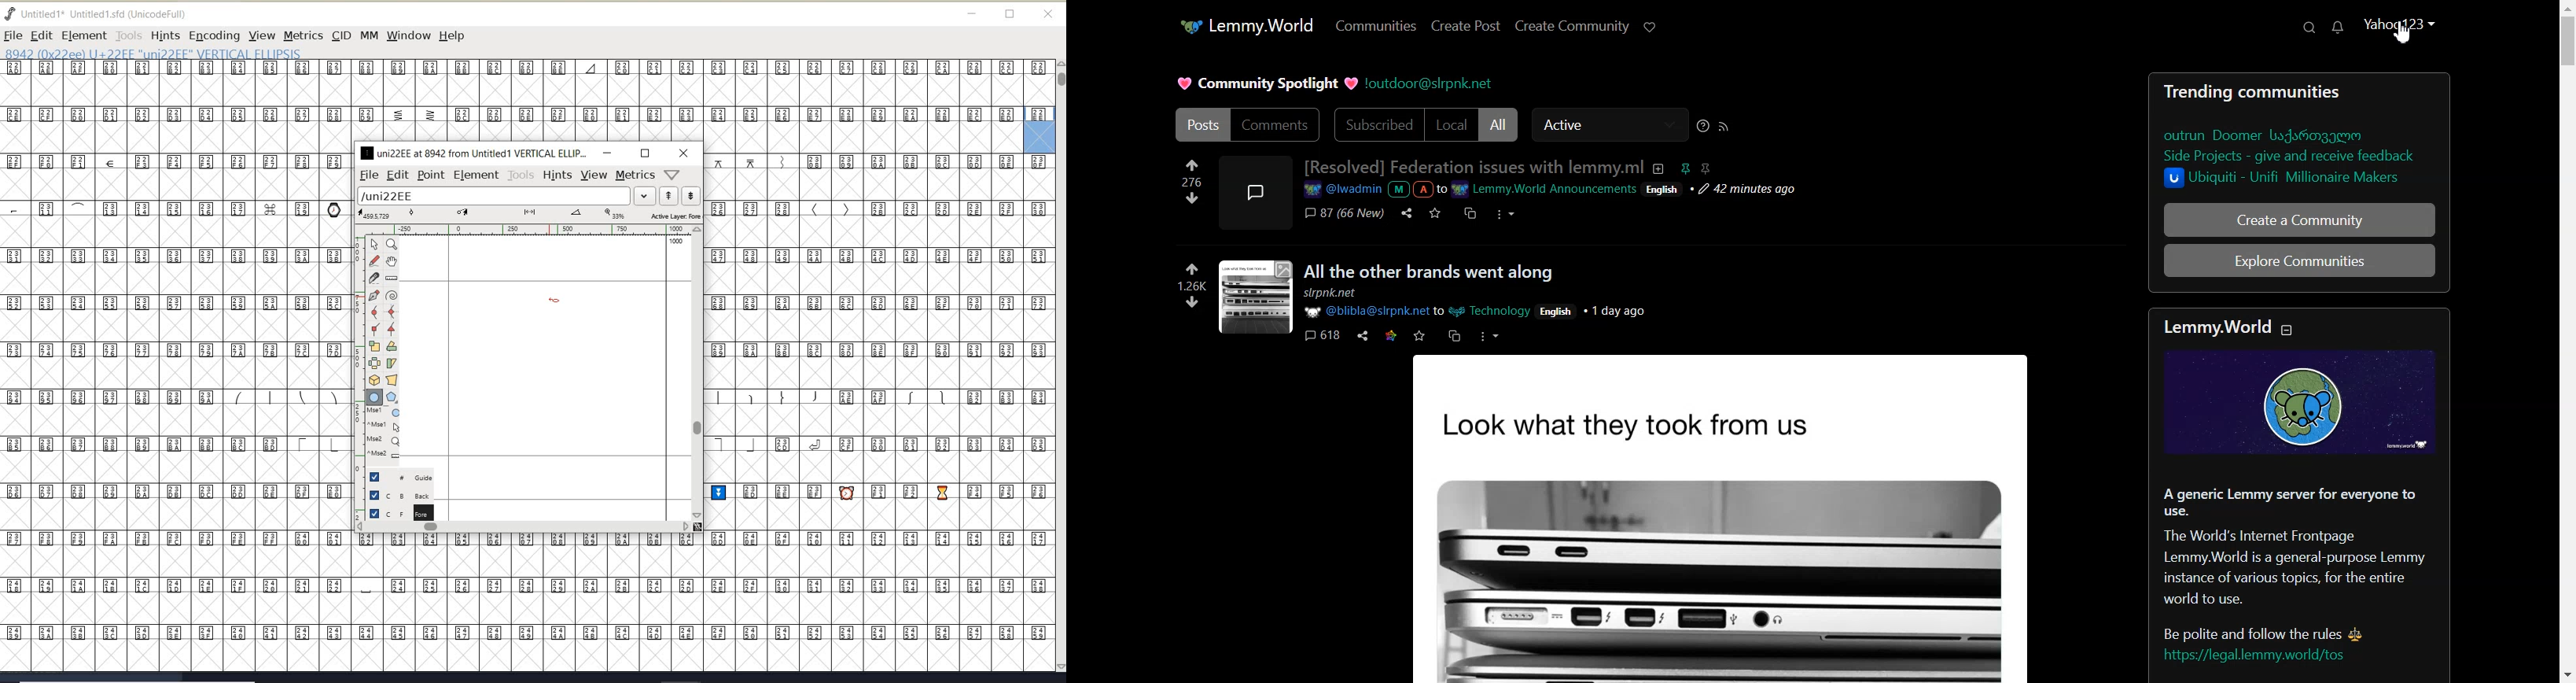 This screenshot has width=2576, height=700. I want to click on More, so click(1505, 213).